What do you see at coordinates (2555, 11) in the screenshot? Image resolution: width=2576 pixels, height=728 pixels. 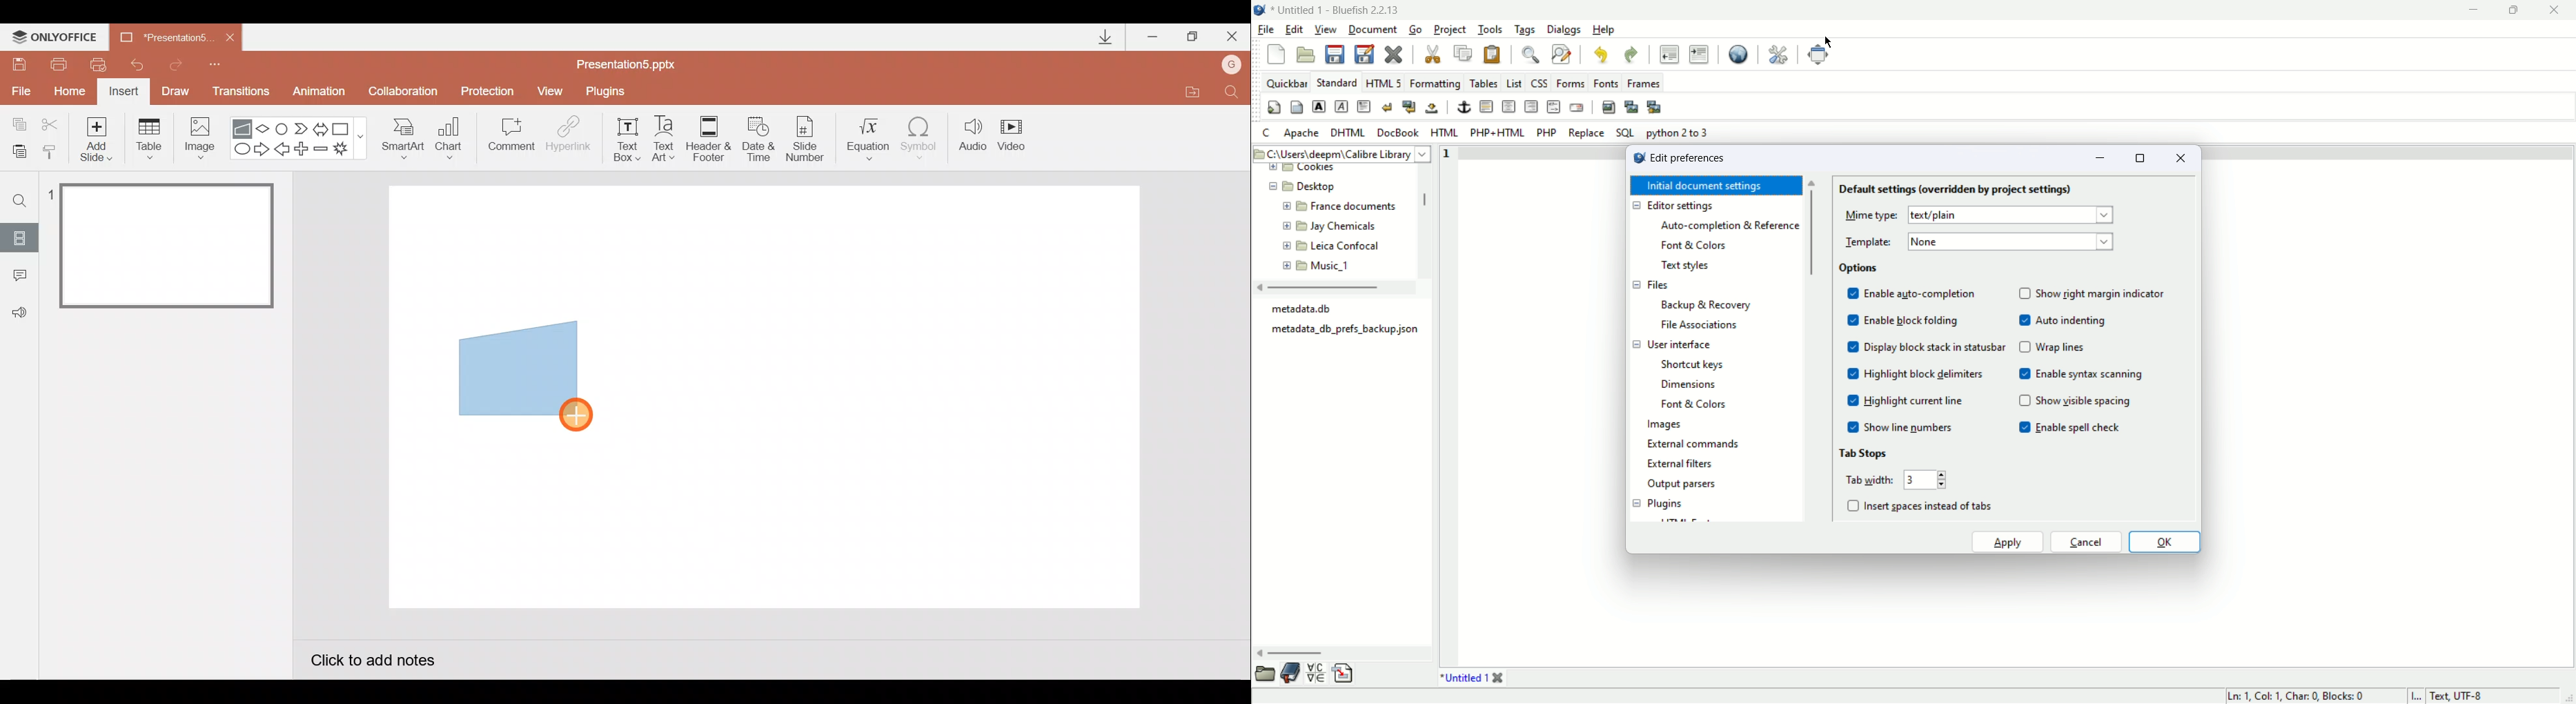 I see `close` at bounding box center [2555, 11].